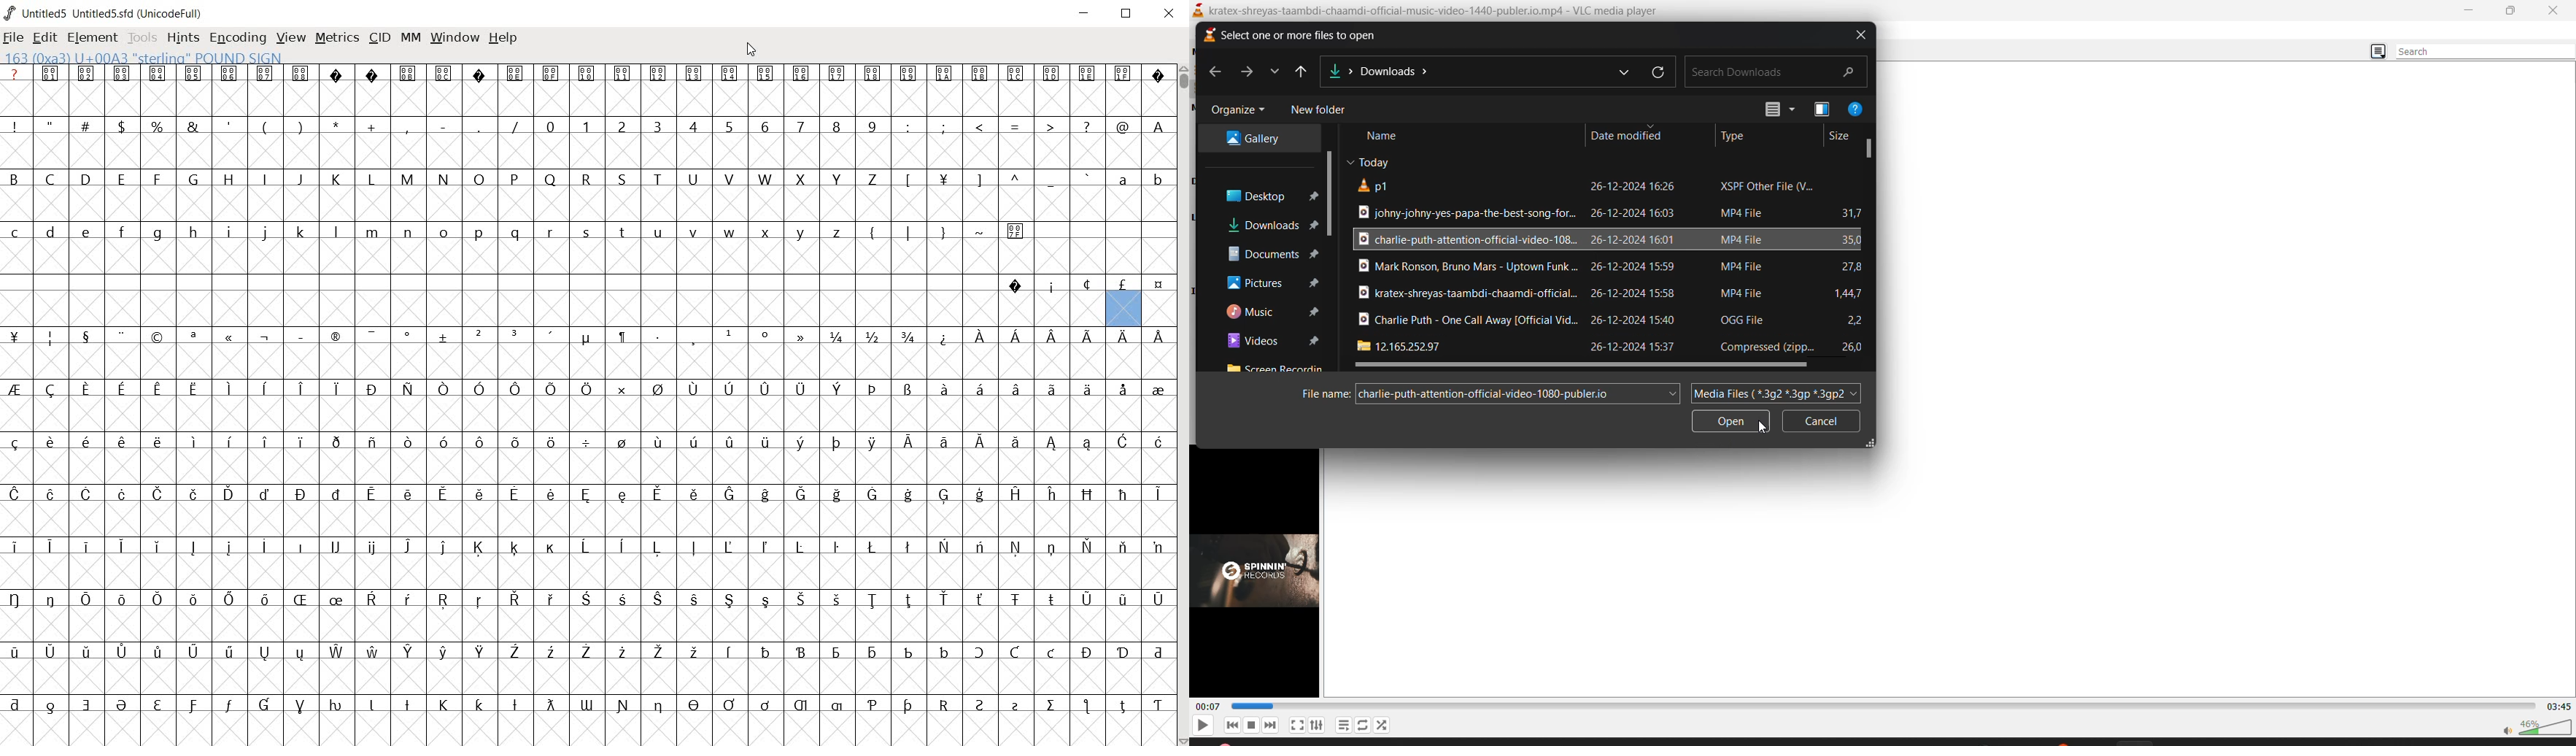  I want to click on , so click(155, 442).